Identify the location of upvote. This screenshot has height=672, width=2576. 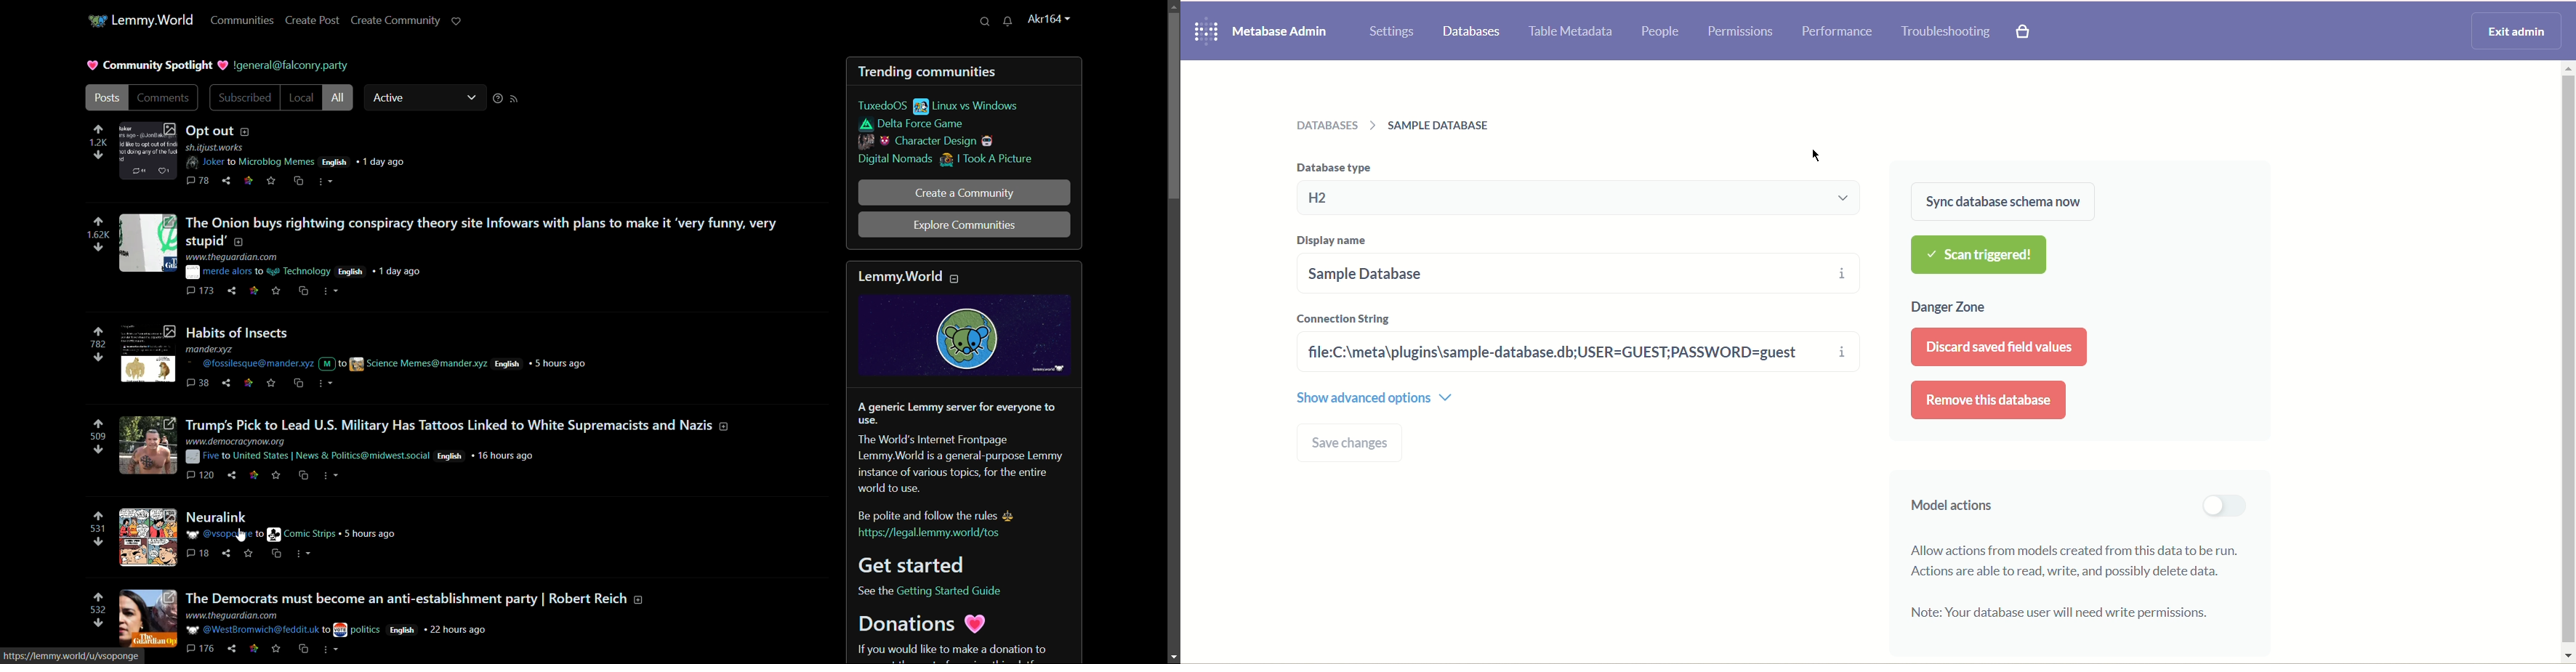
(98, 130).